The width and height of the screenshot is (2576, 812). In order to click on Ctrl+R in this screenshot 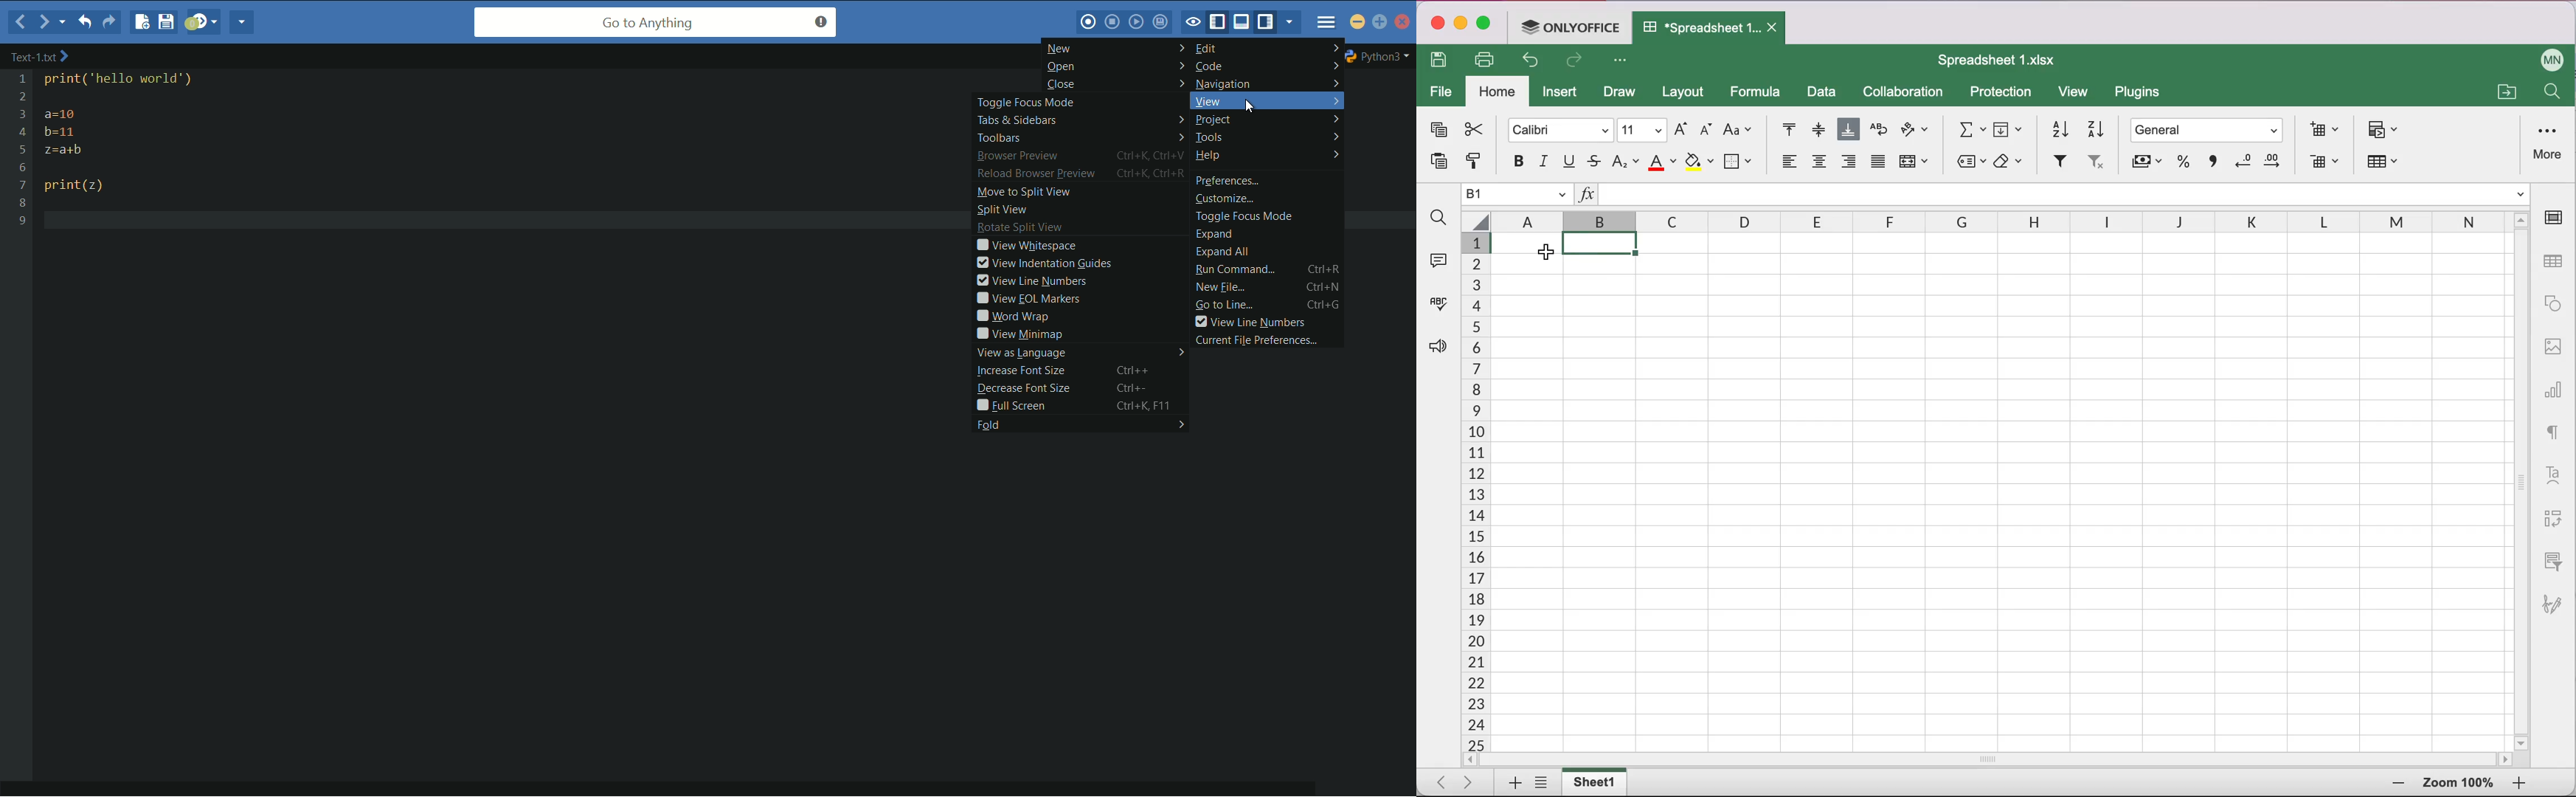, I will do `click(1326, 269)`.